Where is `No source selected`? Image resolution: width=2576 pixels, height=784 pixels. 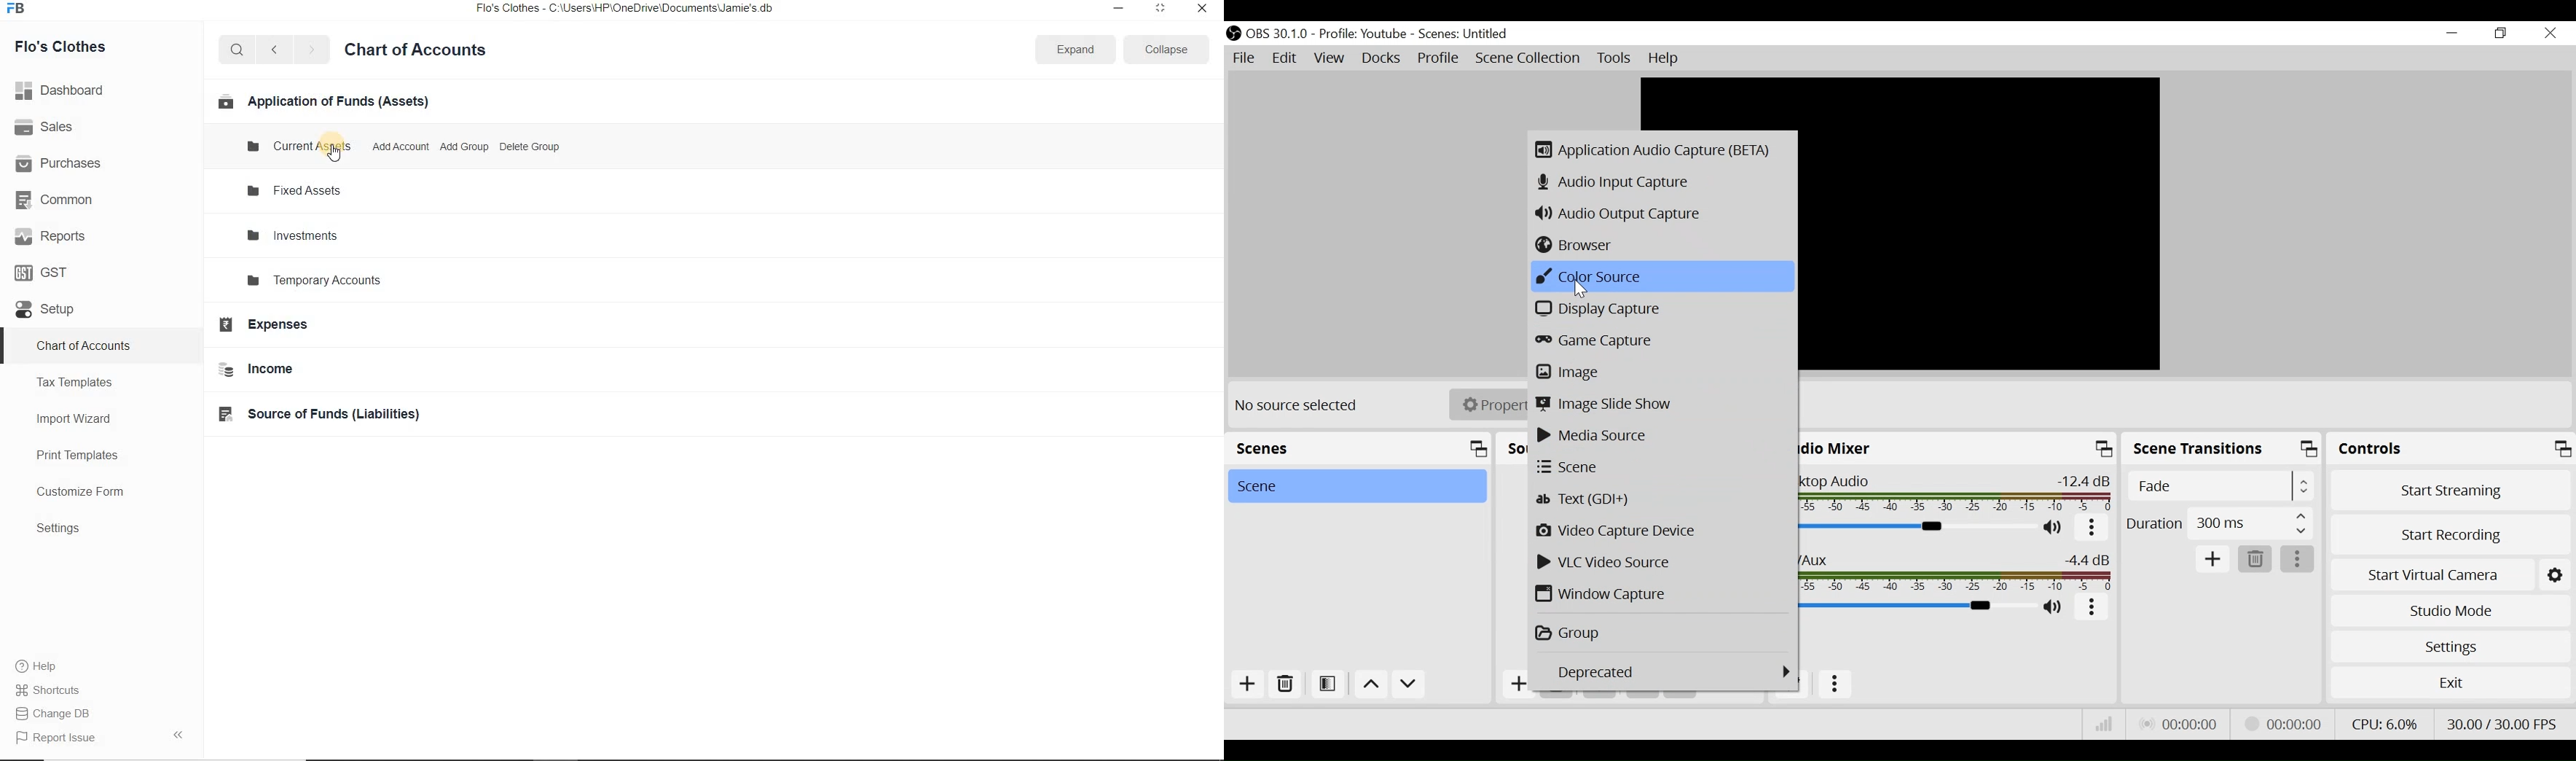 No source selected is located at coordinates (1302, 406).